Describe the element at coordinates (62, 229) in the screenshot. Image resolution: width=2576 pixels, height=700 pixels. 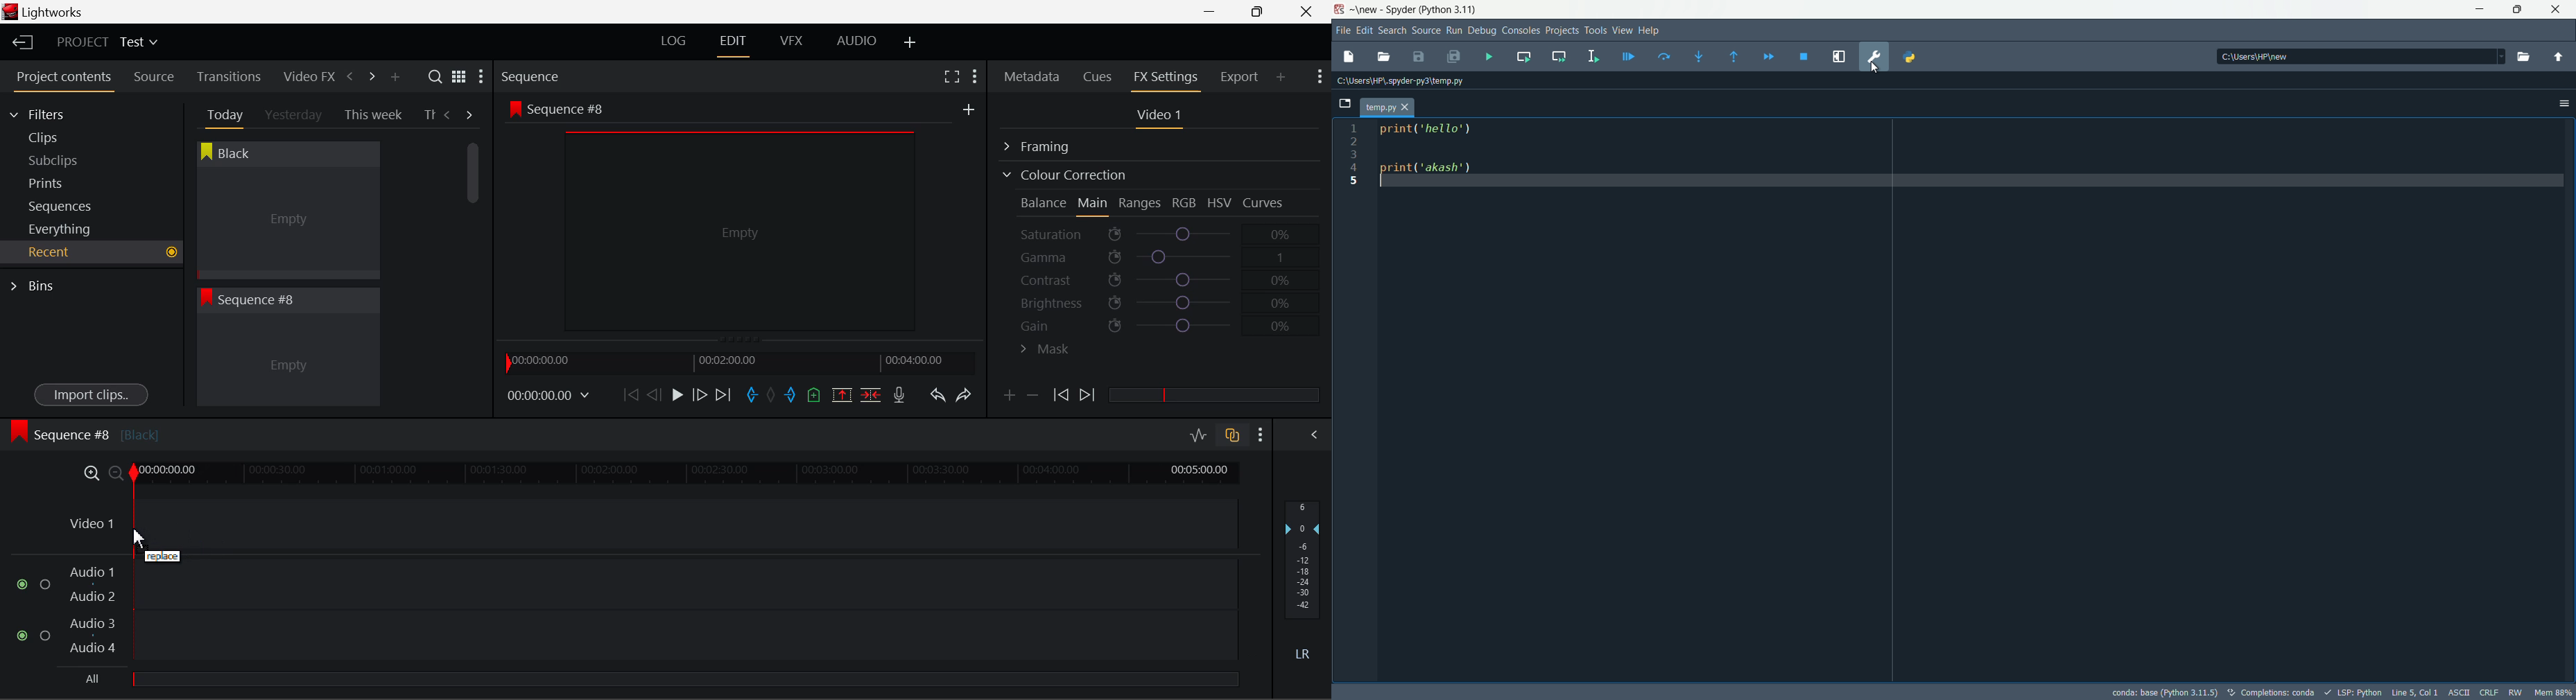
I see `Everything` at that location.